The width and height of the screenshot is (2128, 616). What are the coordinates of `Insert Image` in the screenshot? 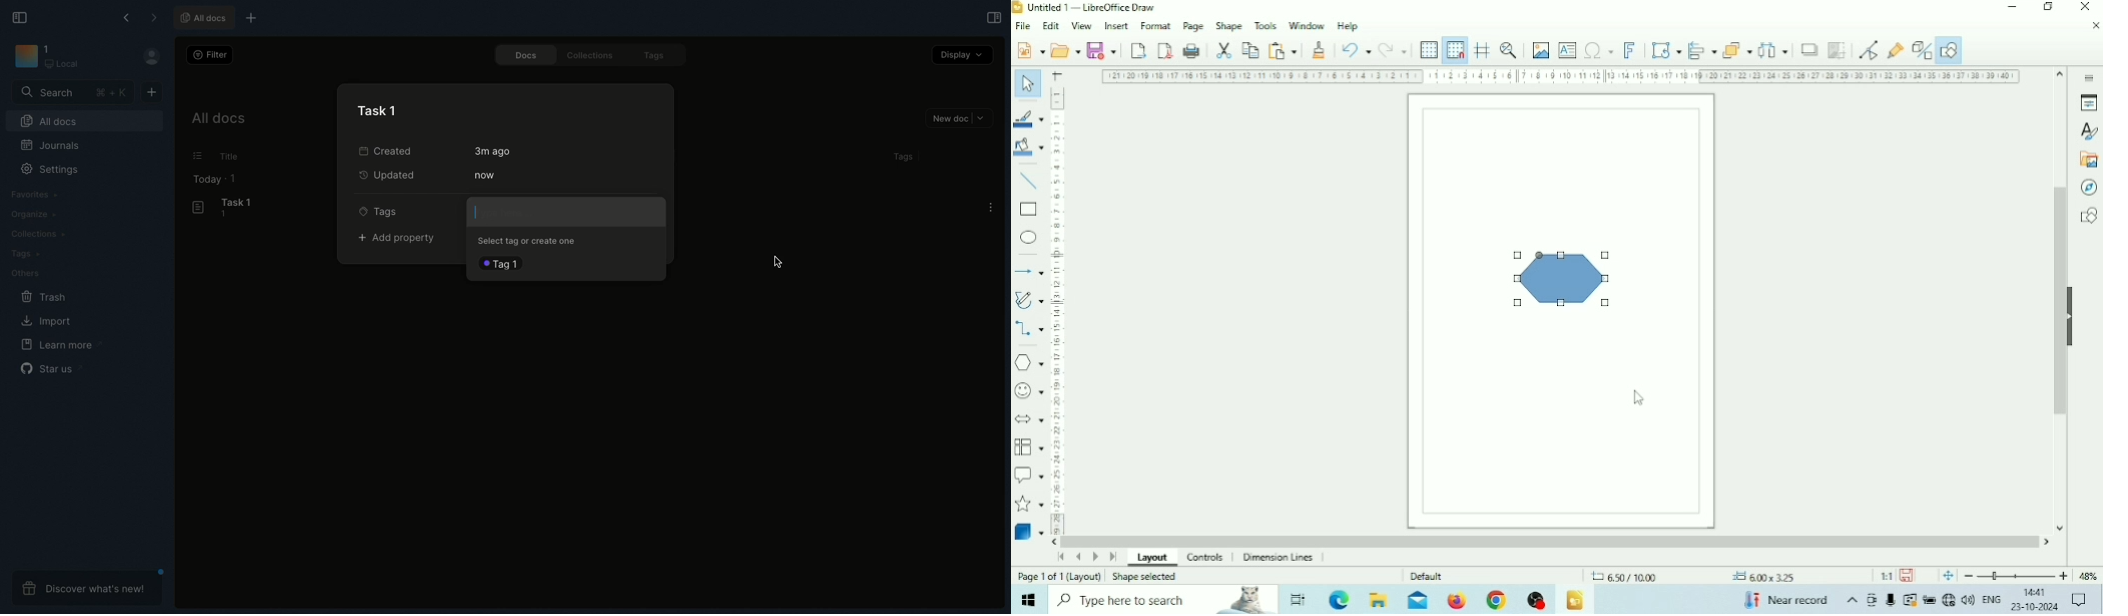 It's located at (1541, 50).